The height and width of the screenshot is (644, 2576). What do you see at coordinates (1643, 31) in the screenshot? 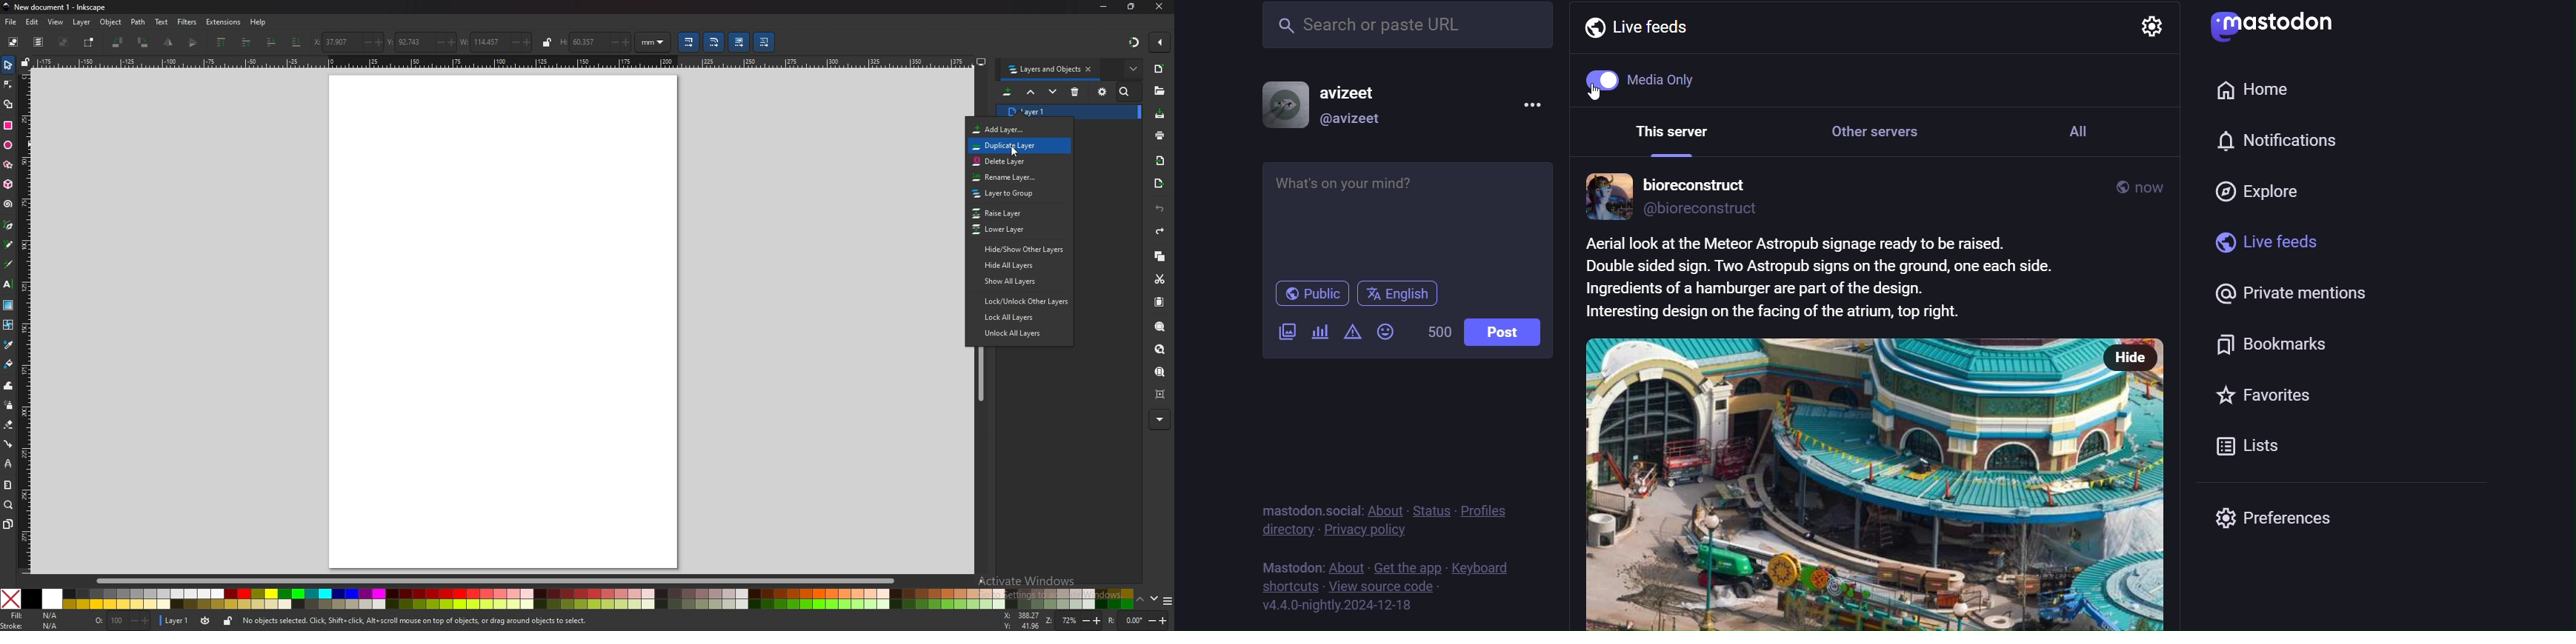
I see `Live feeds` at bounding box center [1643, 31].